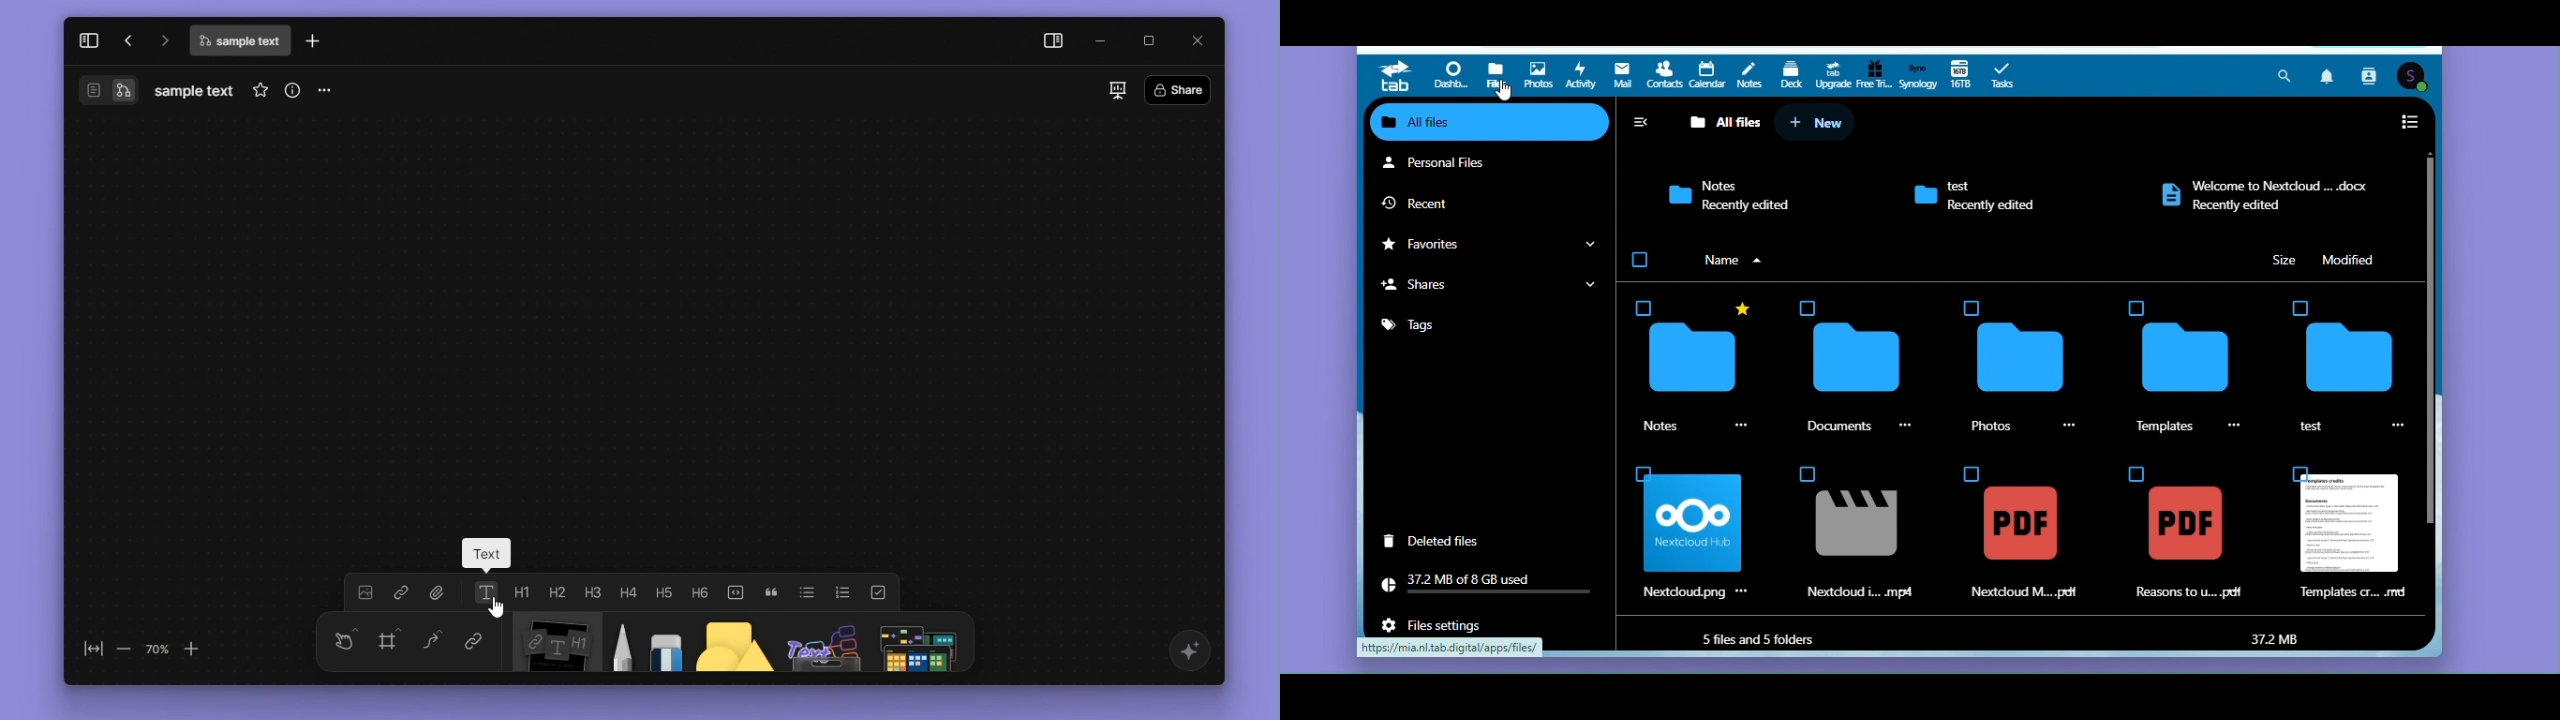  What do you see at coordinates (1448, 542) in the screenshot?
I see `Deleted files` at bounding box center [1448, 542].